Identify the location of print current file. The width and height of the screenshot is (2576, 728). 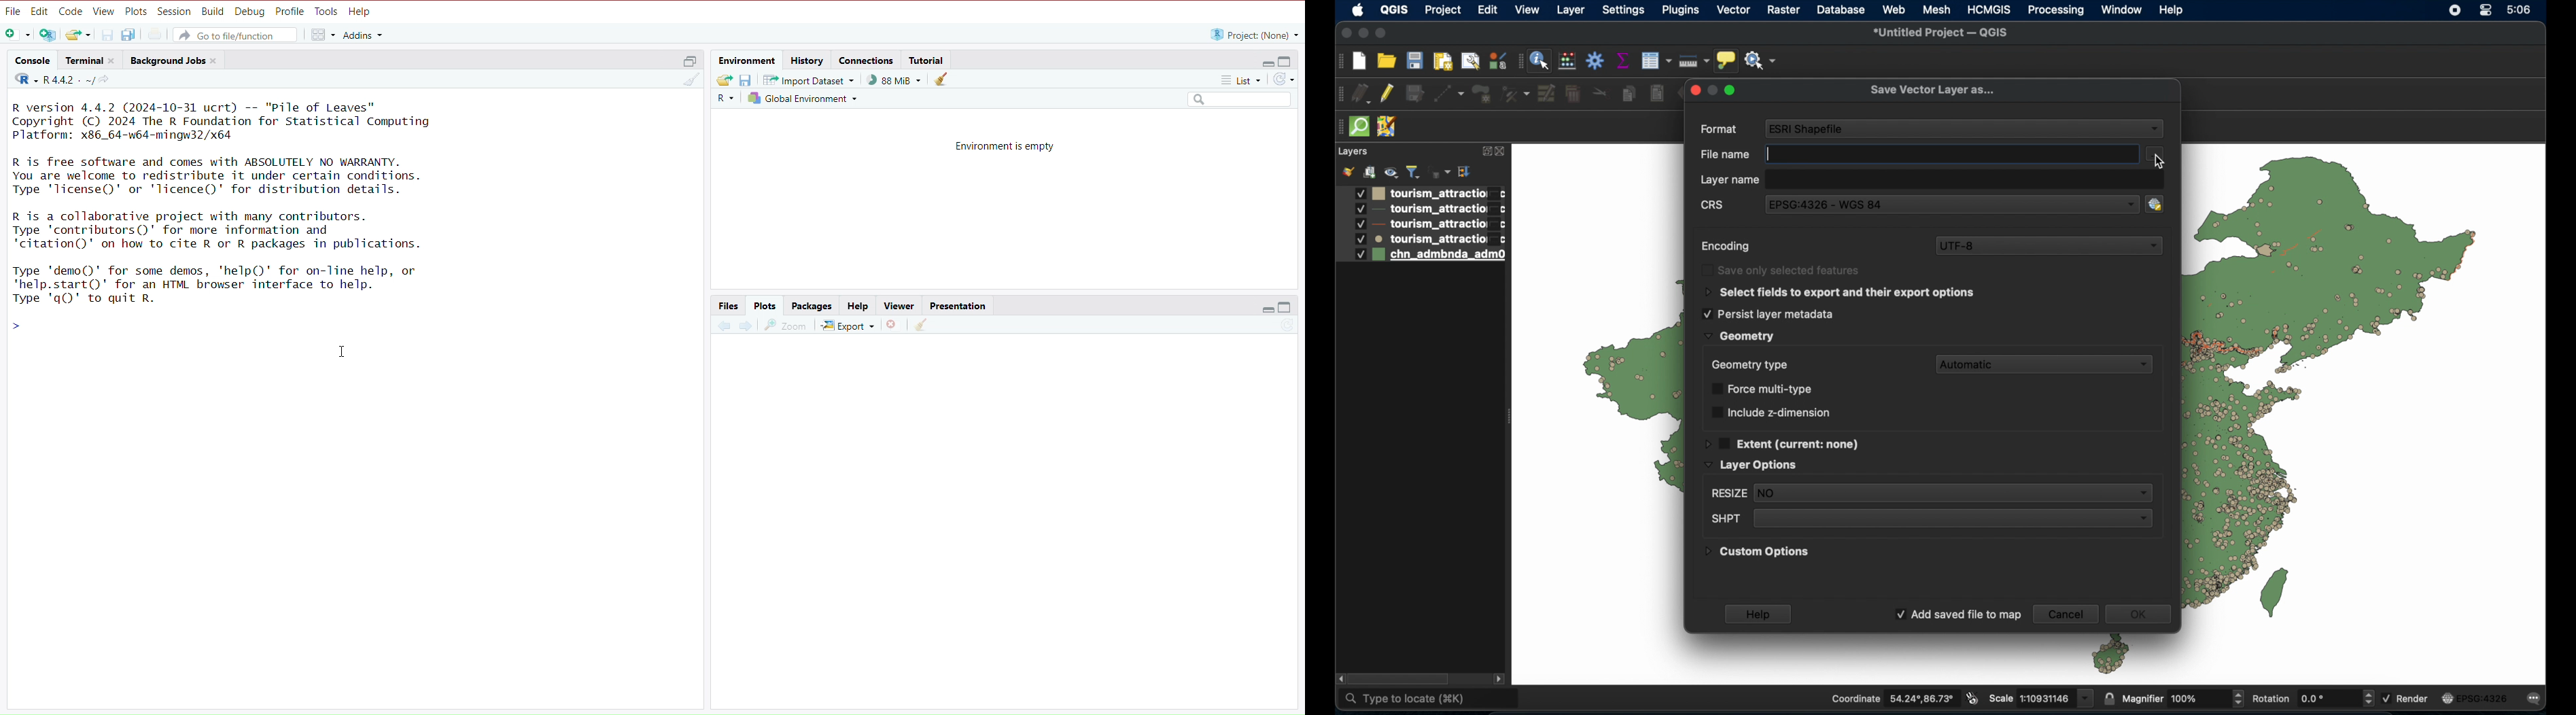
(157, 35).